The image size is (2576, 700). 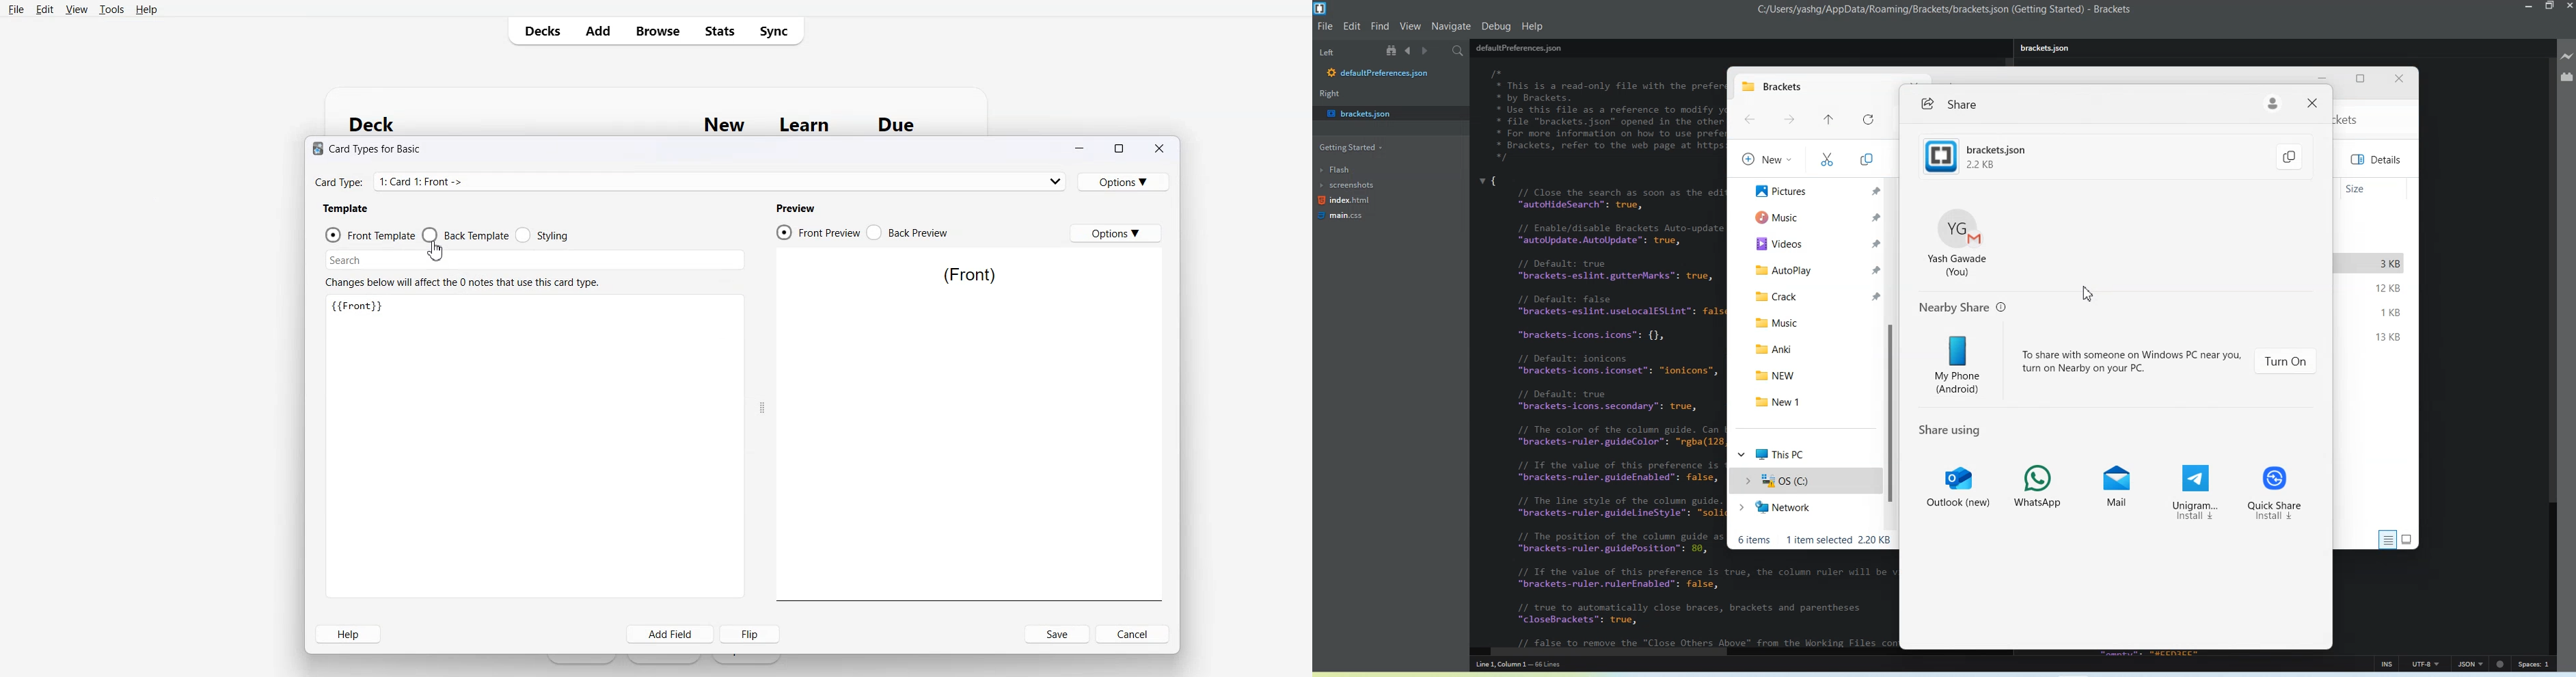 I want to click on Vertical Scroll bar, so click(x=2551, y=353).